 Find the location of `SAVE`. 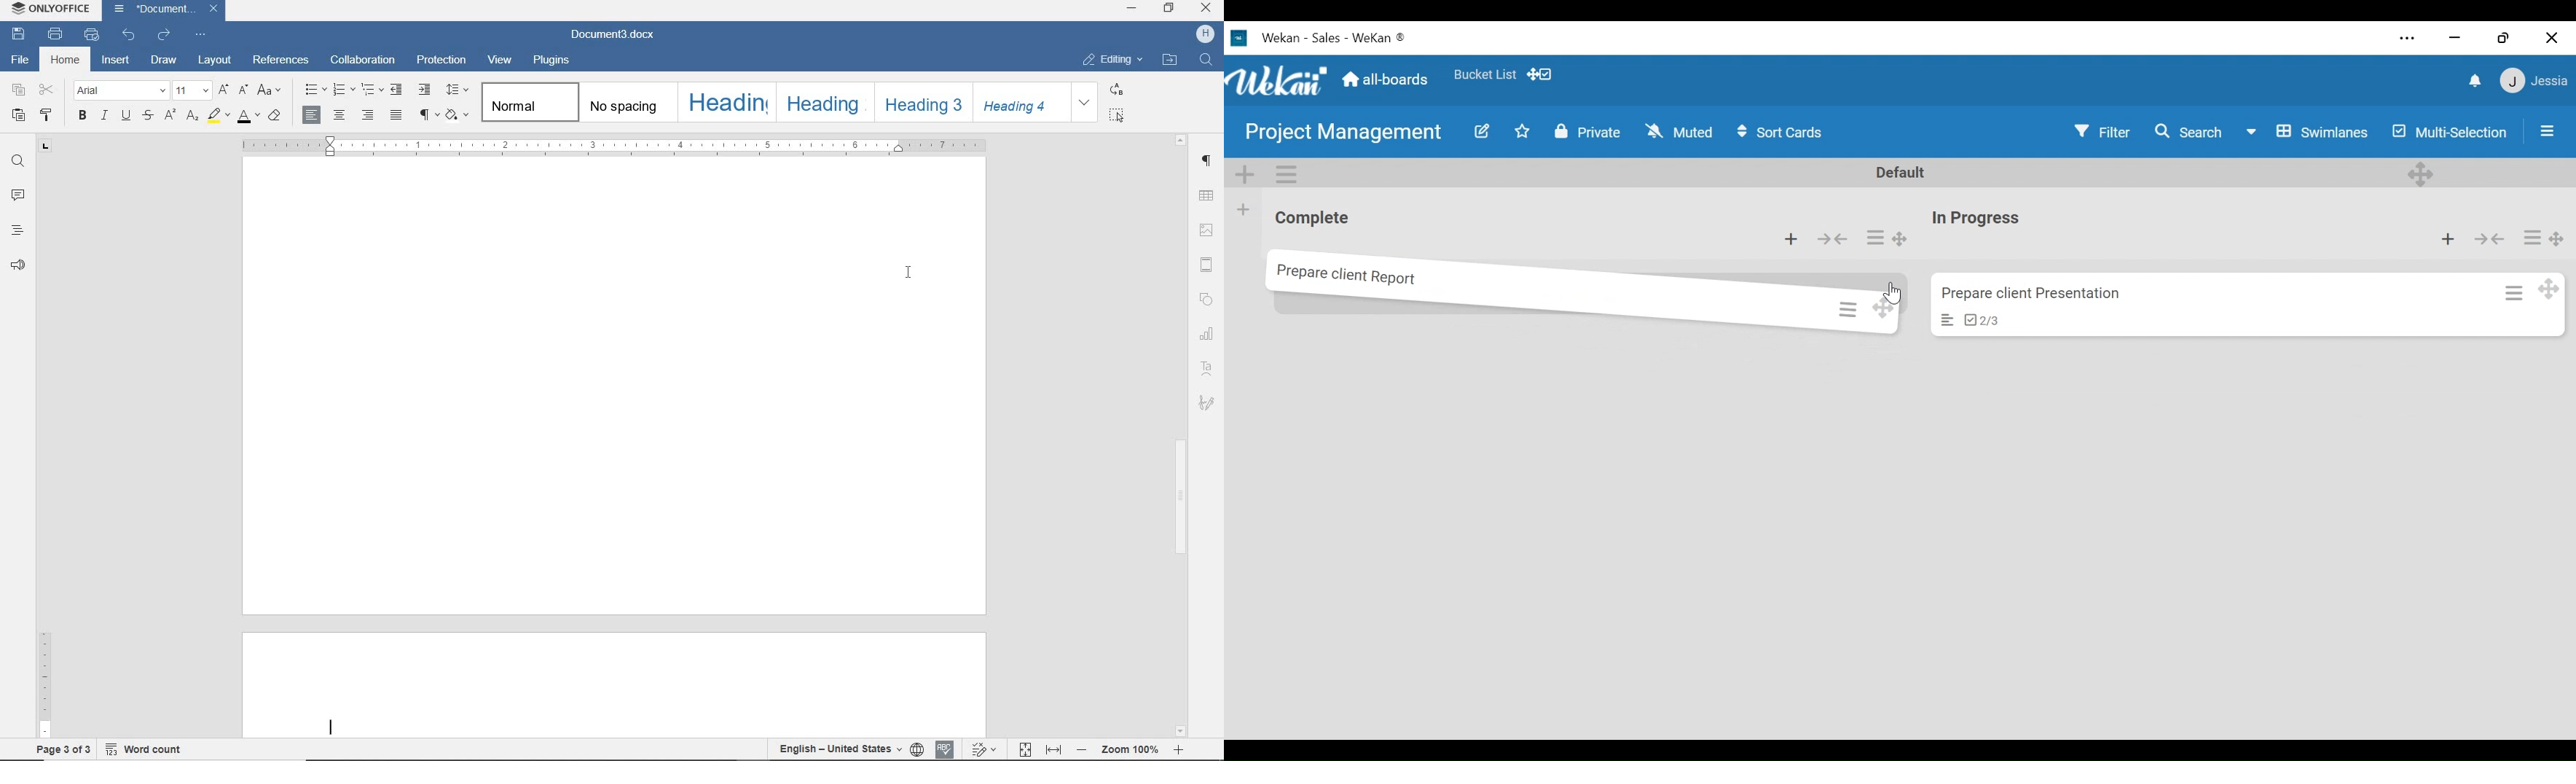

SAVE is located at coordinates (20, 34).